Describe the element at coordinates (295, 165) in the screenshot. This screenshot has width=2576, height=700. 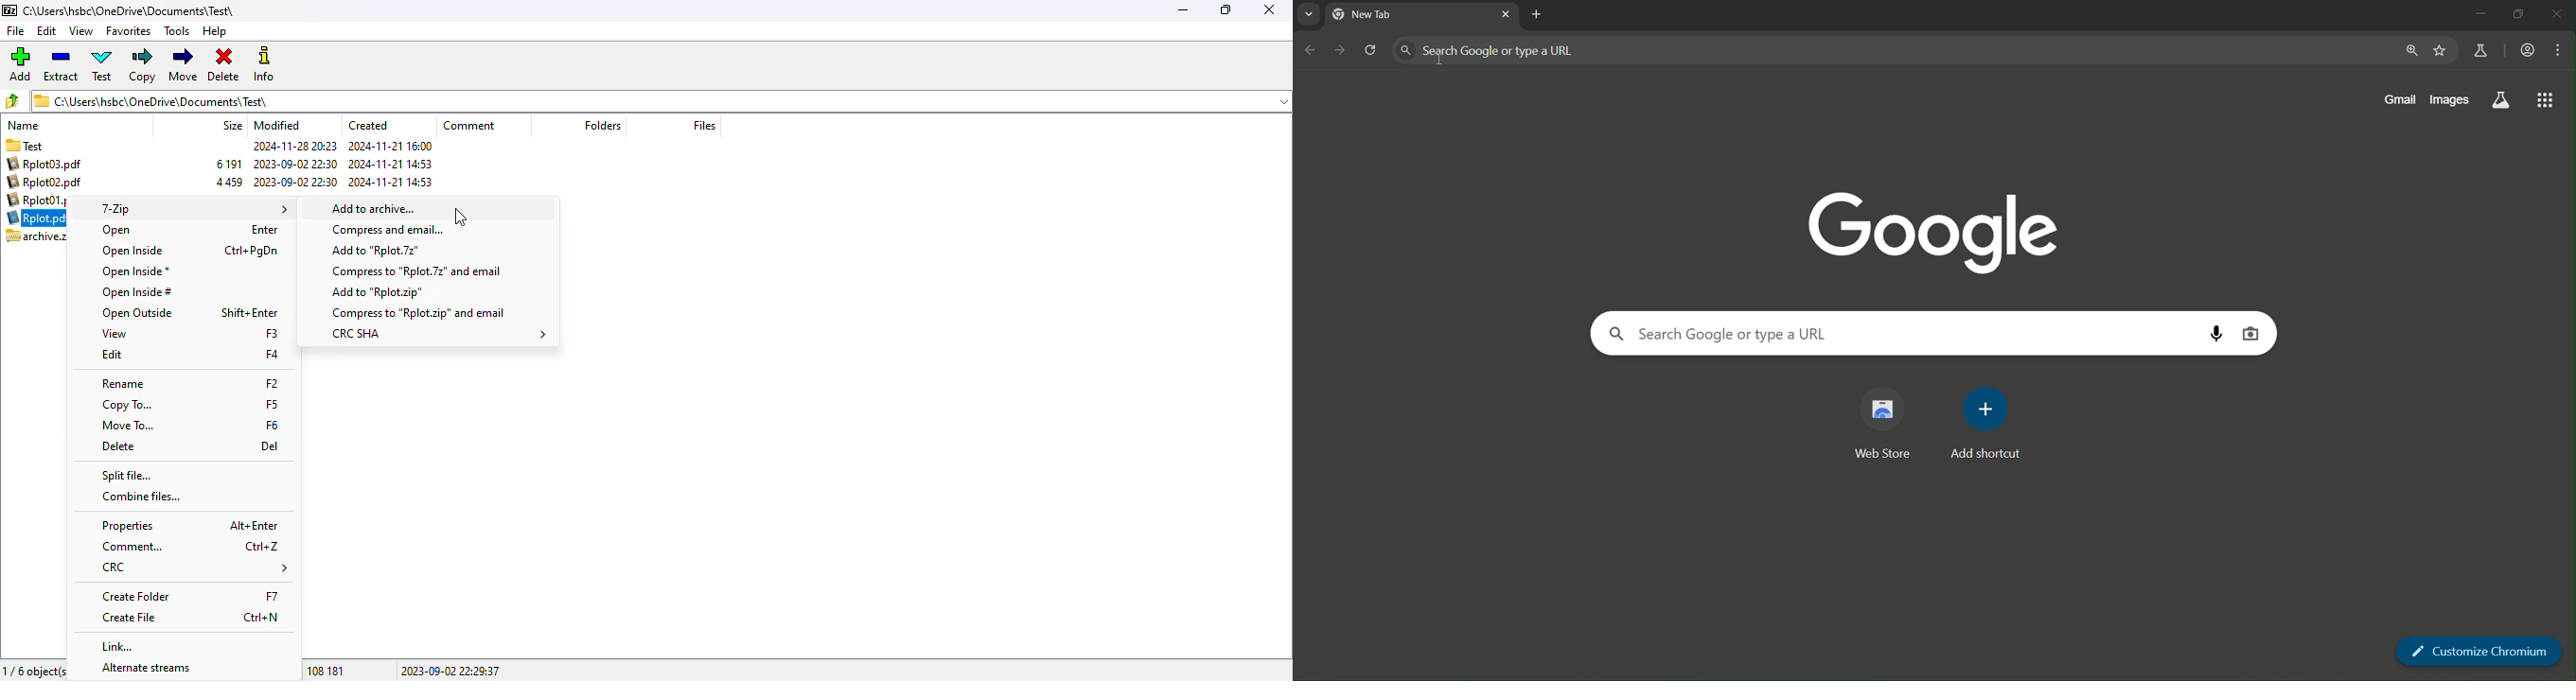
I see `modified date and time` at that location.